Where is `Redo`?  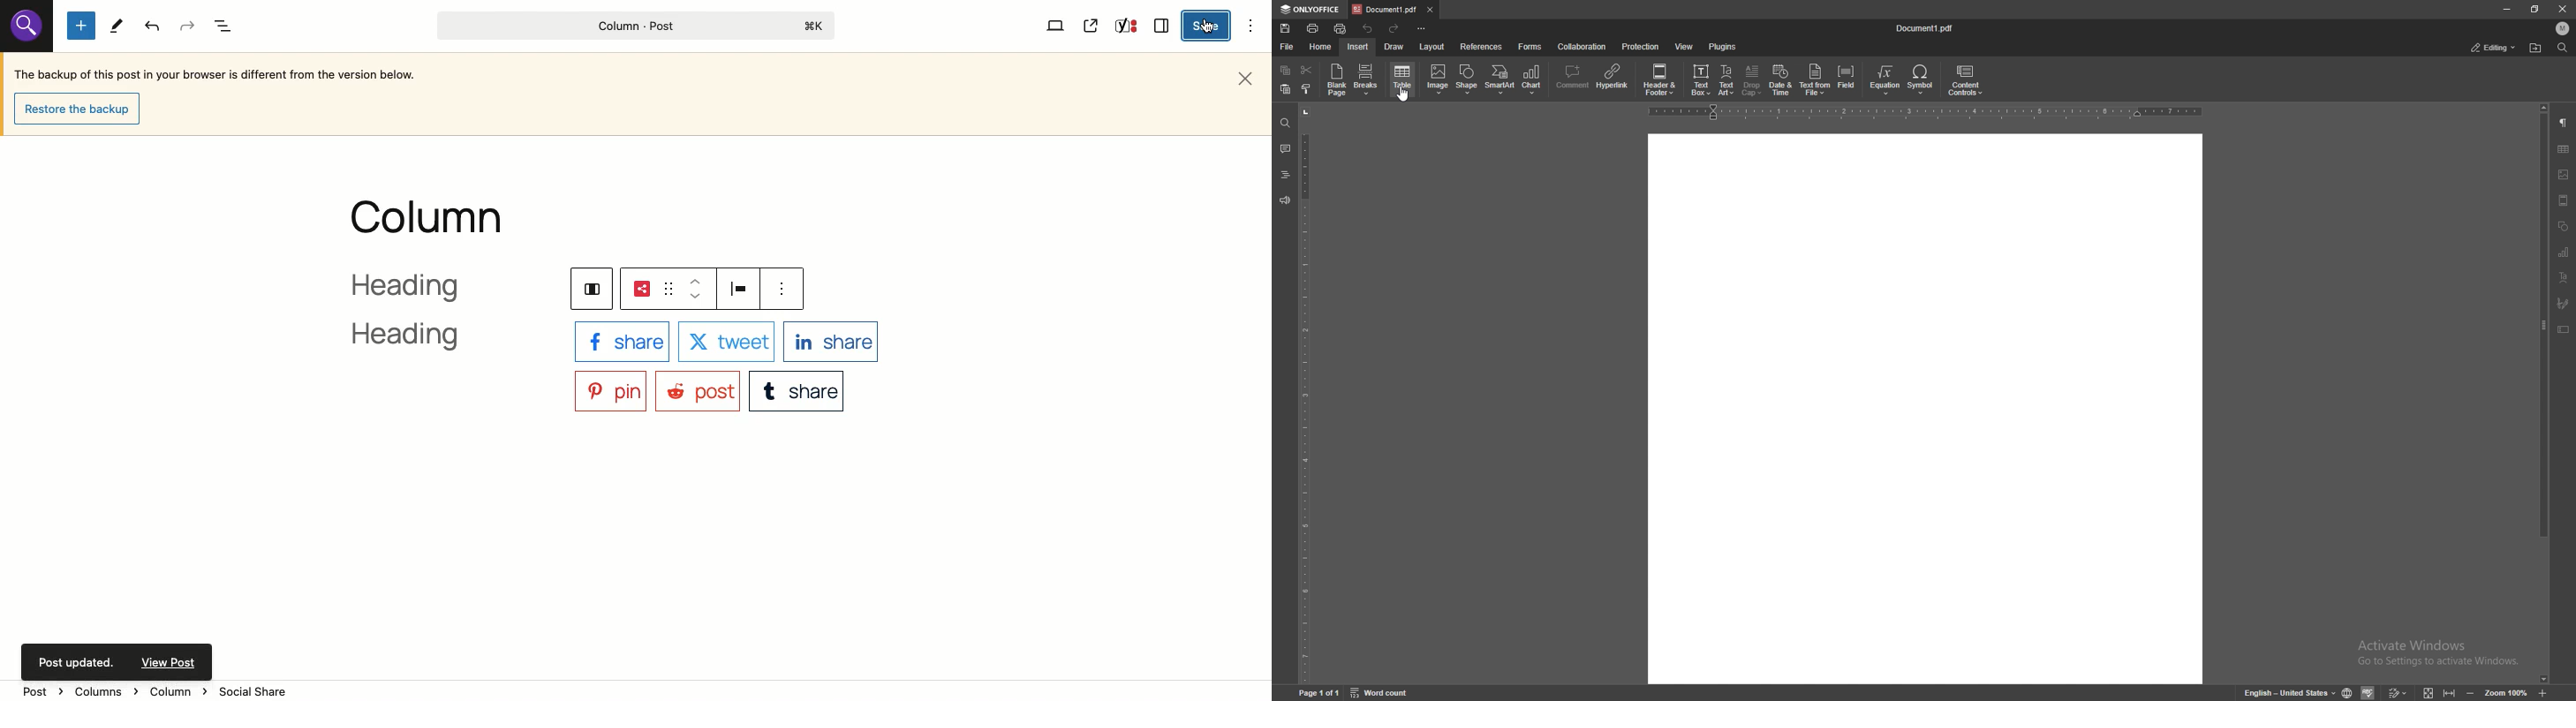 Redo is located at coordinates (188, 26).